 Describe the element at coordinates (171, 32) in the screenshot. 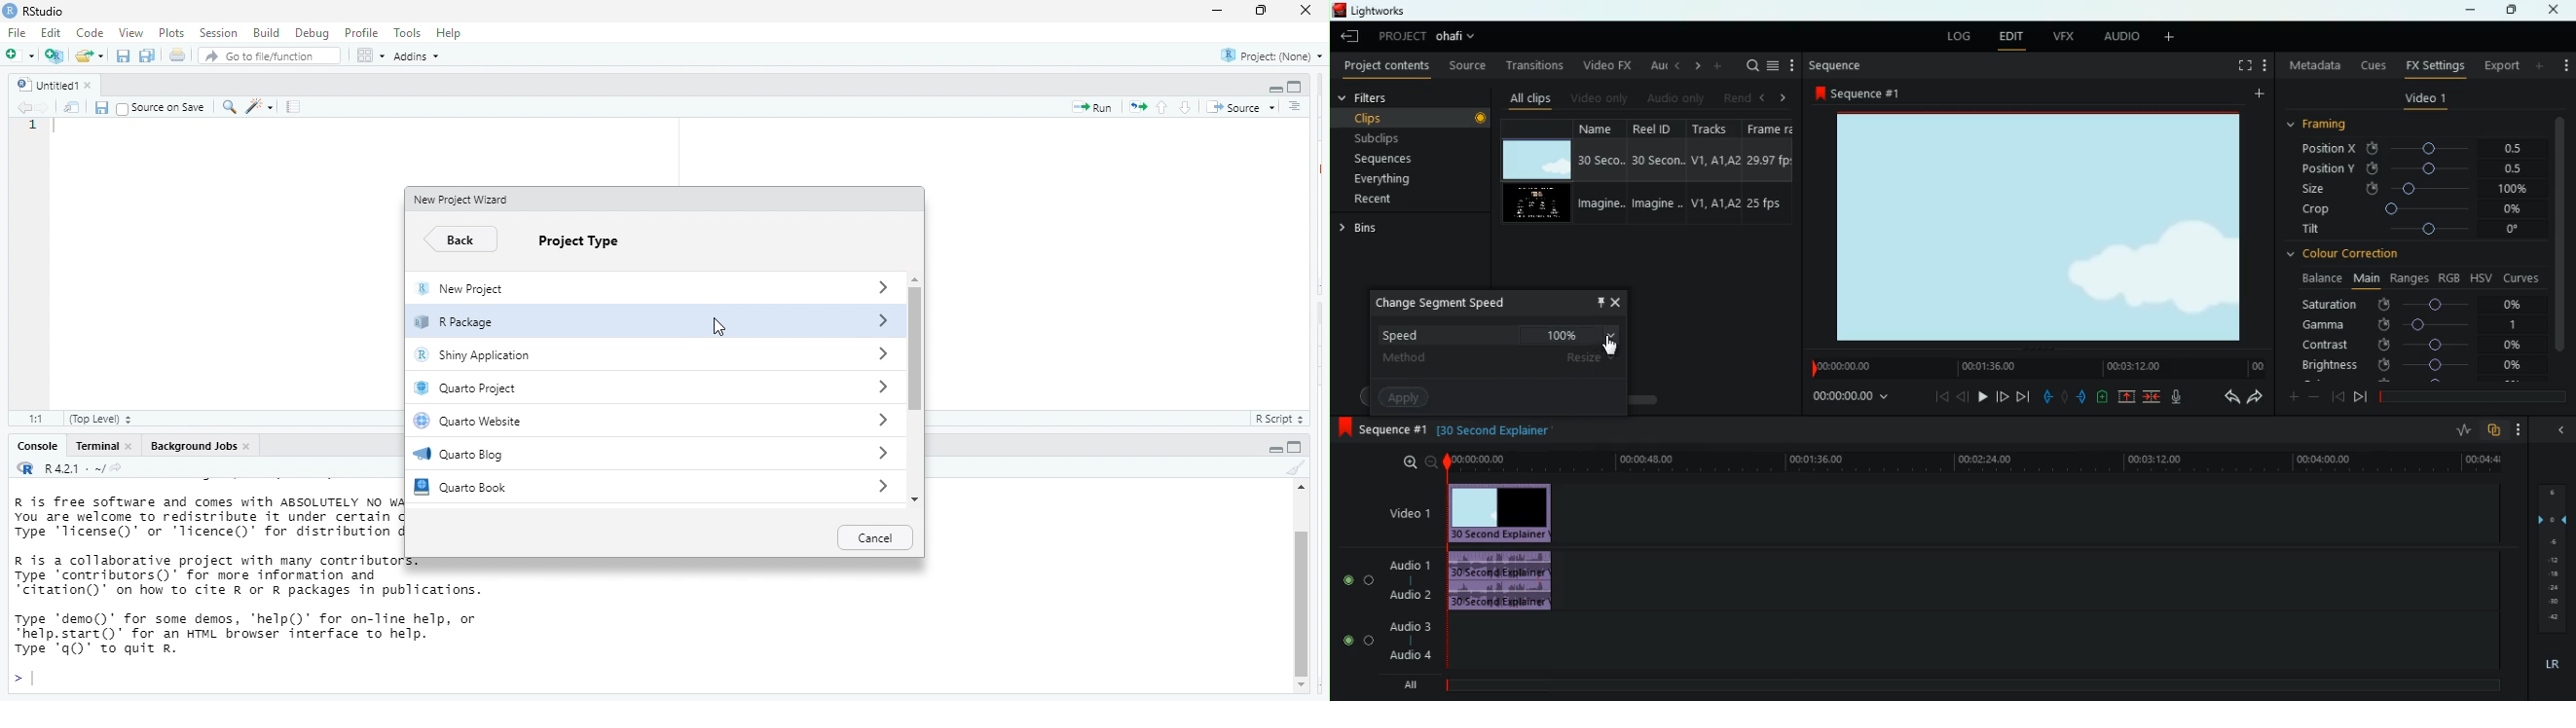

I see `Plots` at that location.